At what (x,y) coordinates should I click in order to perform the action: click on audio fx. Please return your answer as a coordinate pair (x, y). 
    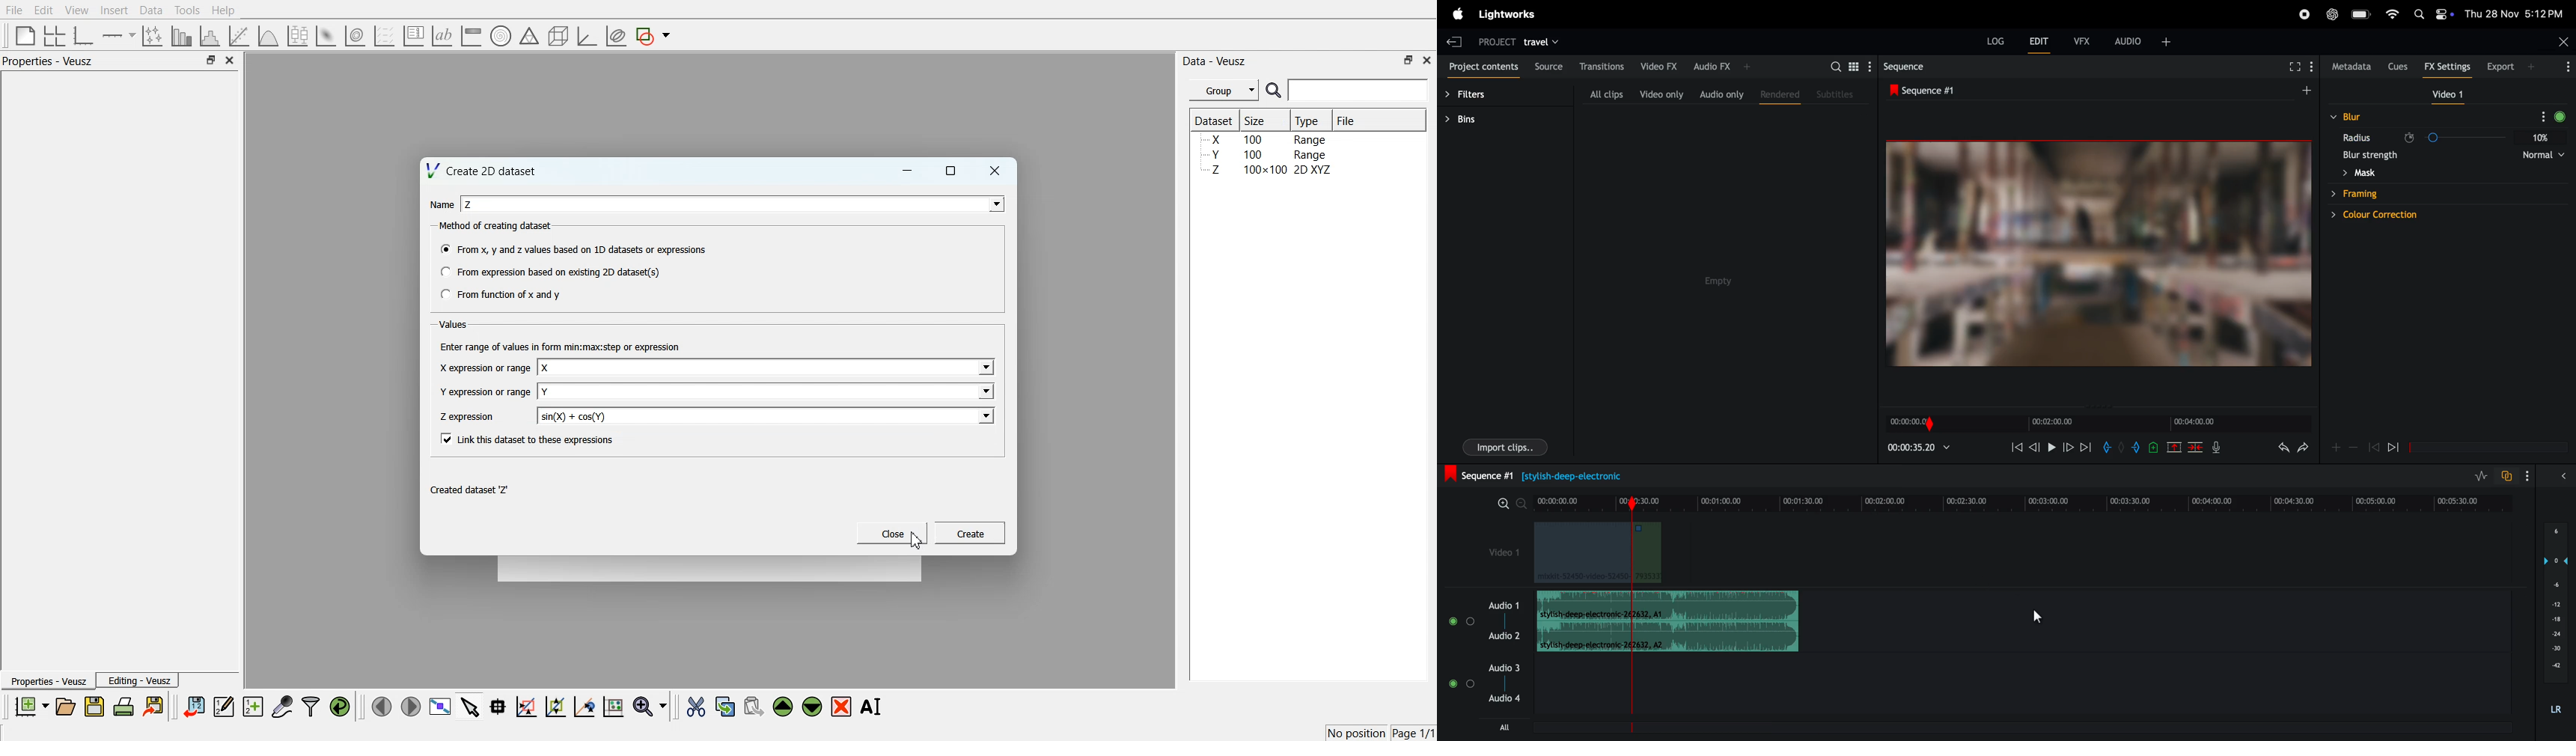
    Looking at the image, I should click on (1728, 64).